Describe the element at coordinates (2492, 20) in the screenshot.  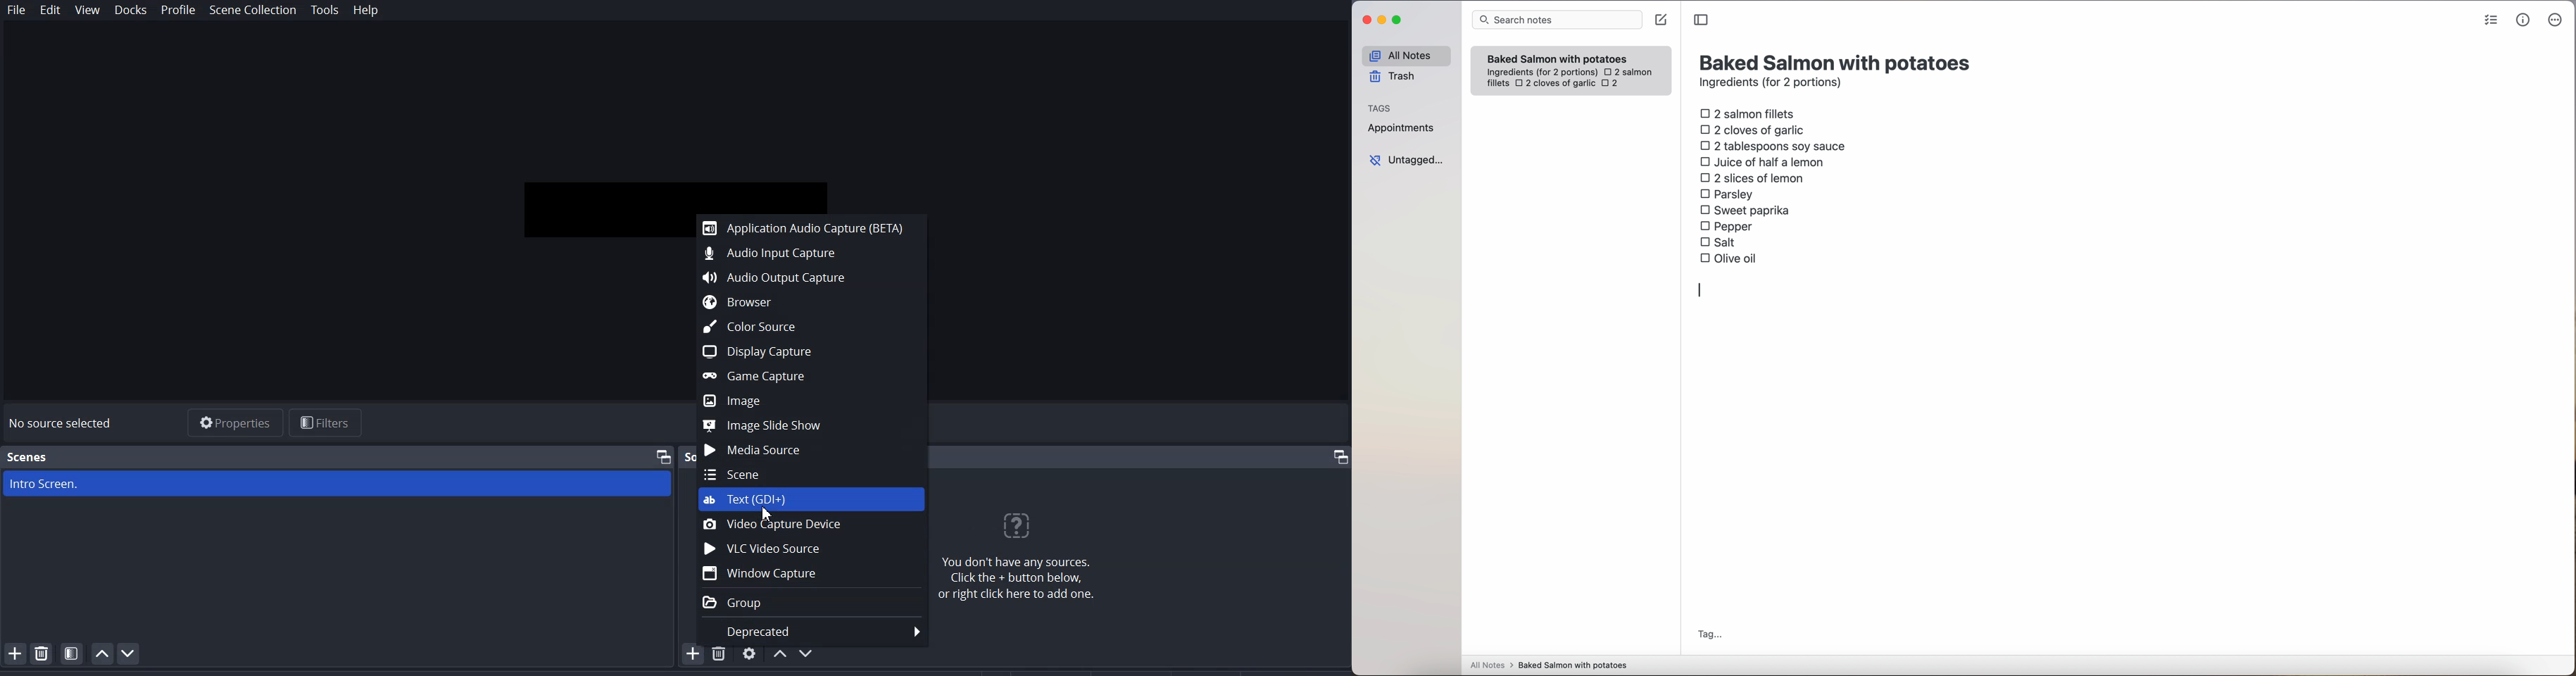
I see `check list` at that location.